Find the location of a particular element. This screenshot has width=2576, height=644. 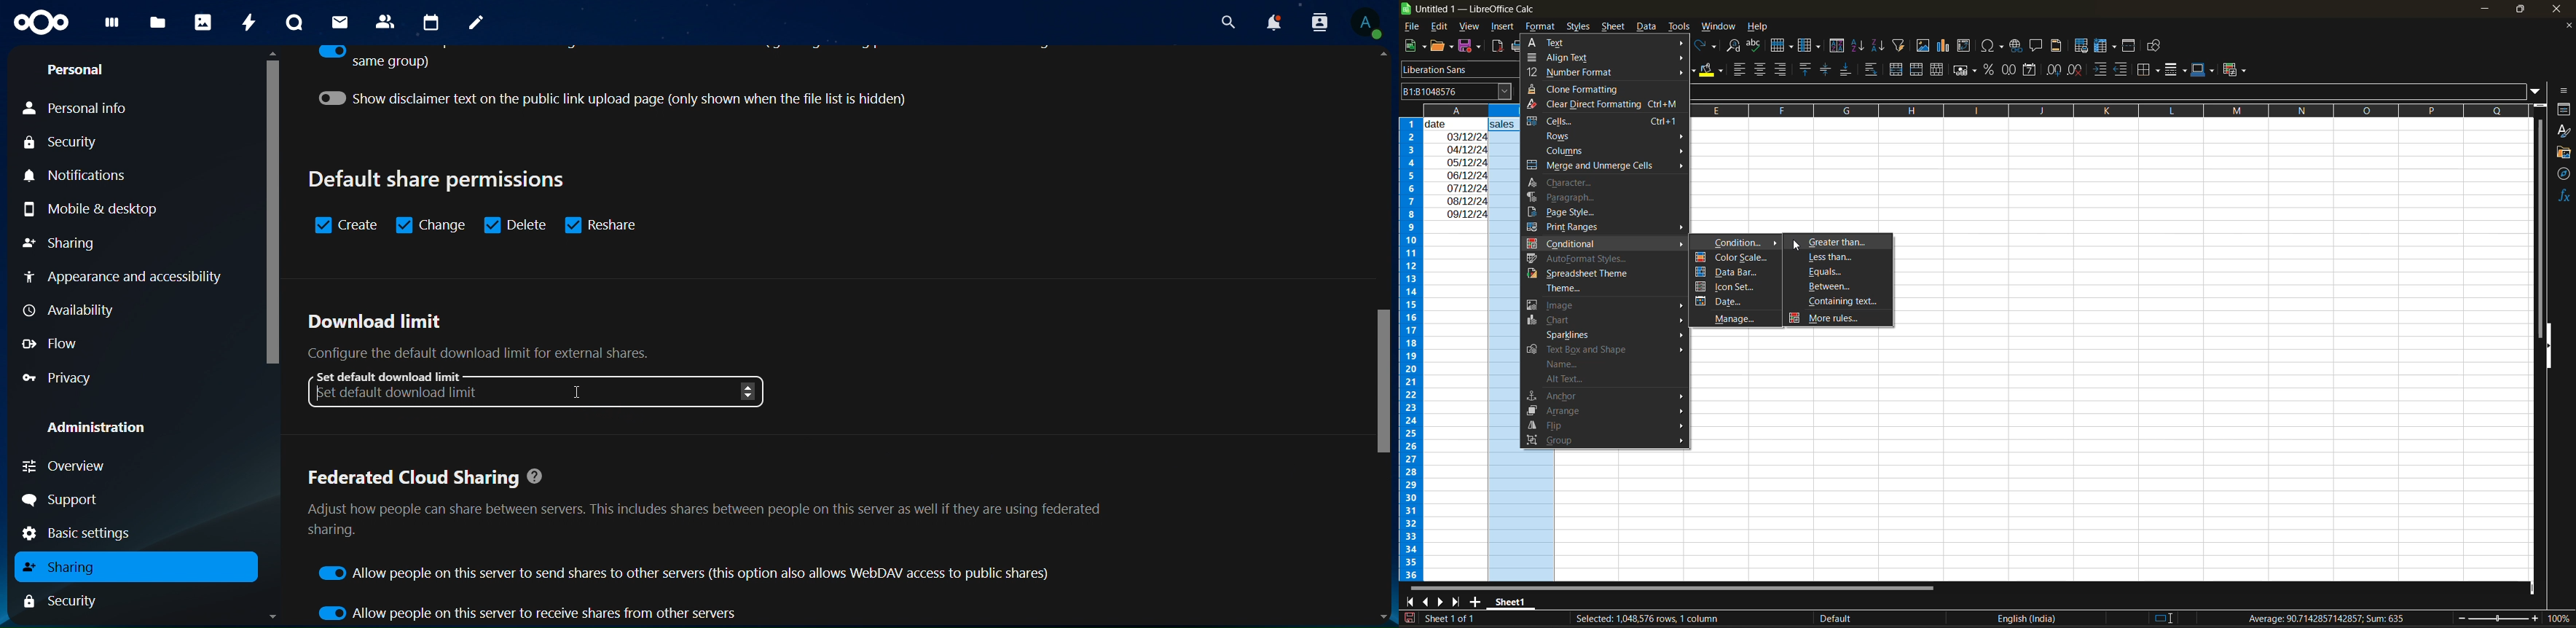

selected area is located at coordinates (1646, 619).